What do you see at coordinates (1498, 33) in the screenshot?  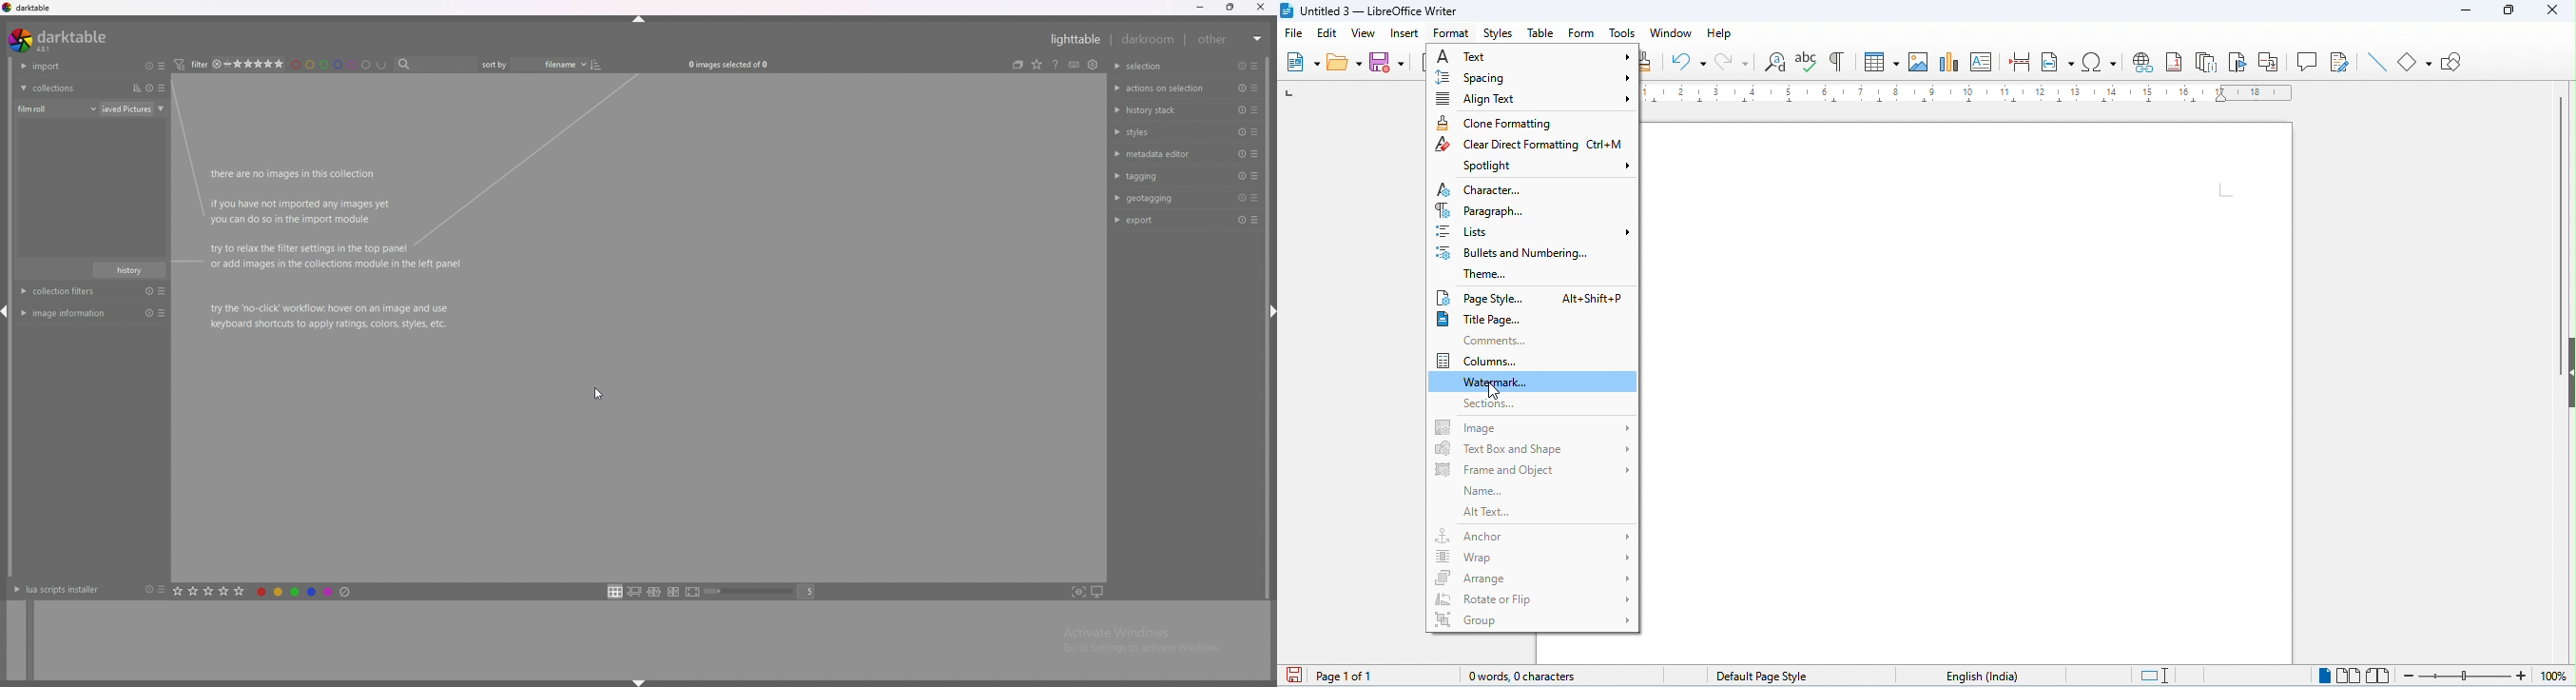 I see `styles` at bounding box center [1498, 33].